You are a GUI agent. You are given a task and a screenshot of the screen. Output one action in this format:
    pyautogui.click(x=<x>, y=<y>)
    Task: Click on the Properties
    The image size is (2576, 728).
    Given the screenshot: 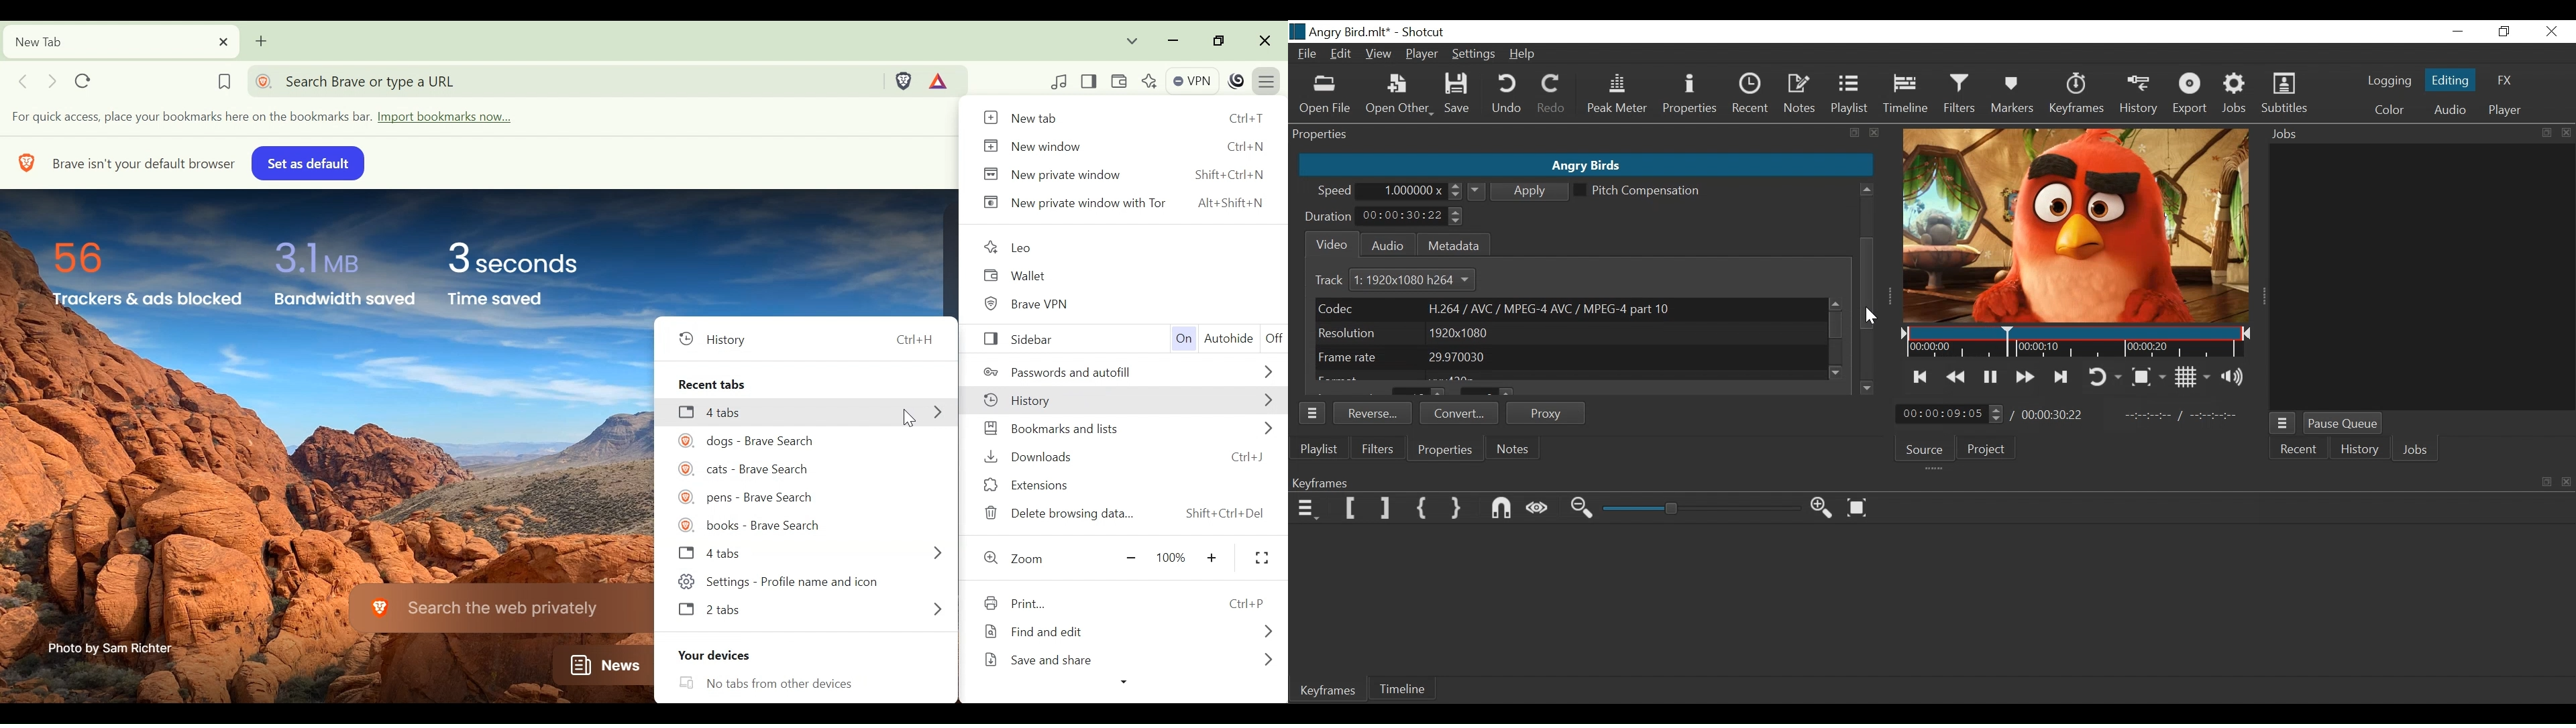 What is the action you would take?
    pyautogui.click(x=1446, y=450)
    